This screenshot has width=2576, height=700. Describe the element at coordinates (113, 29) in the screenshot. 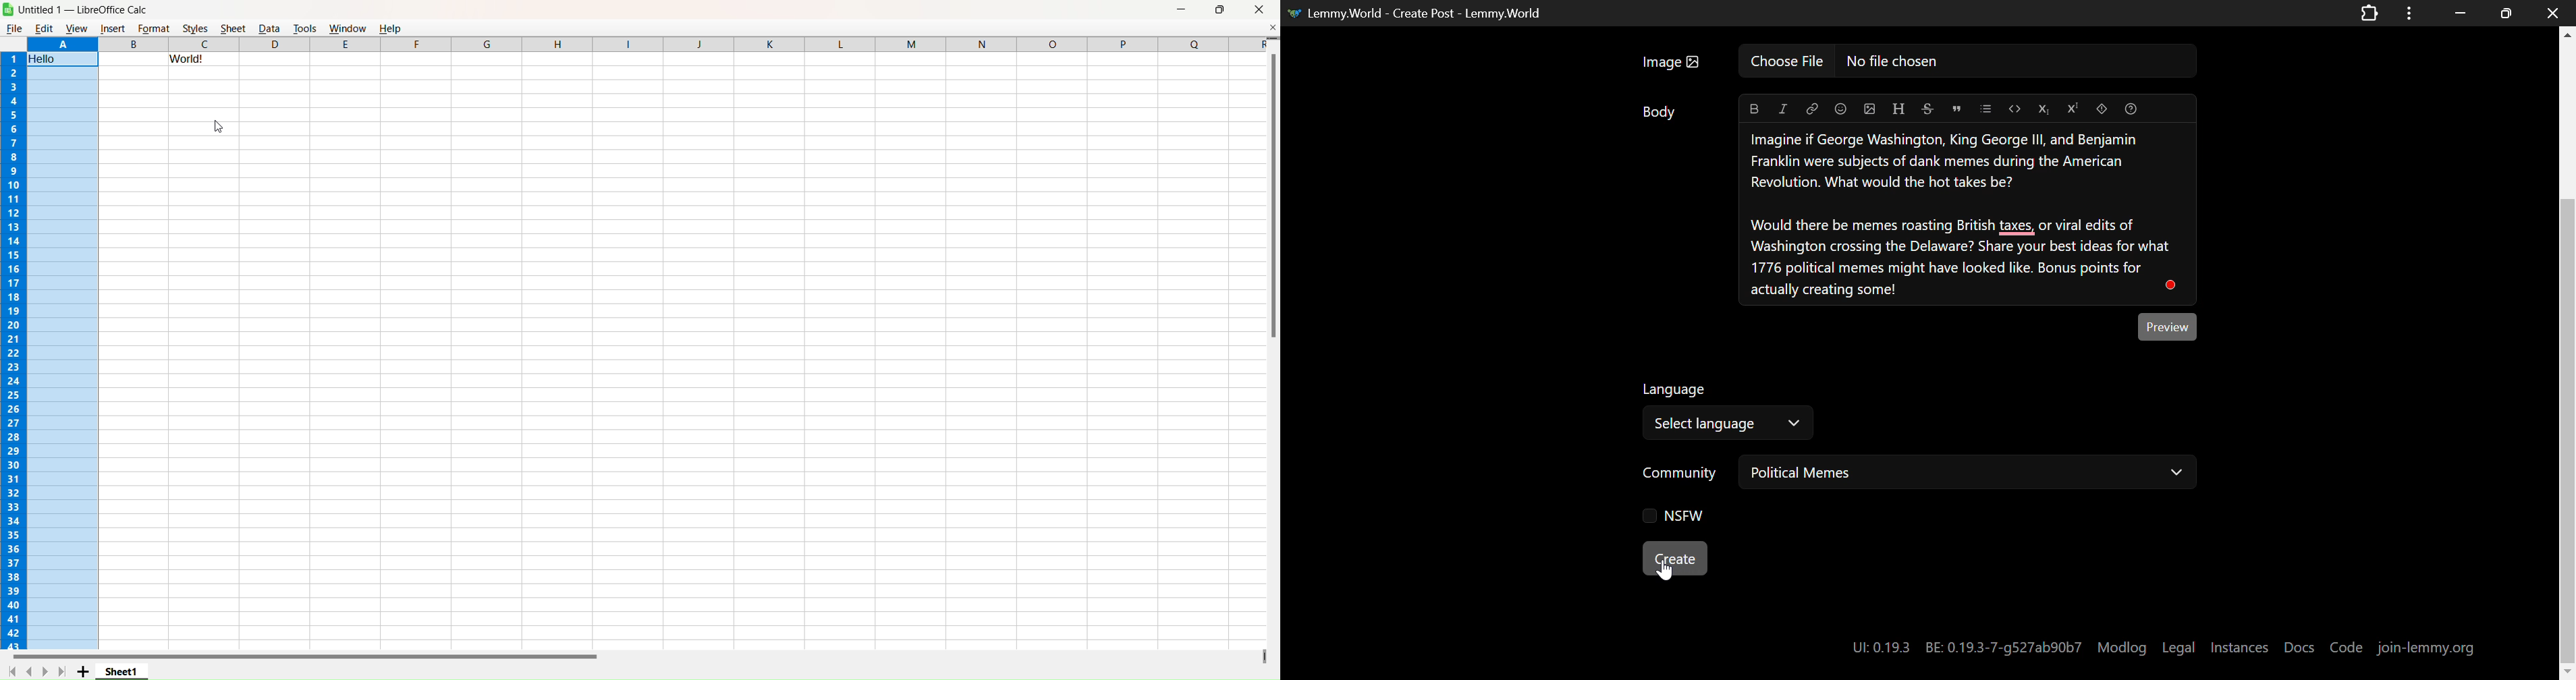

I see `Insert` at that location.